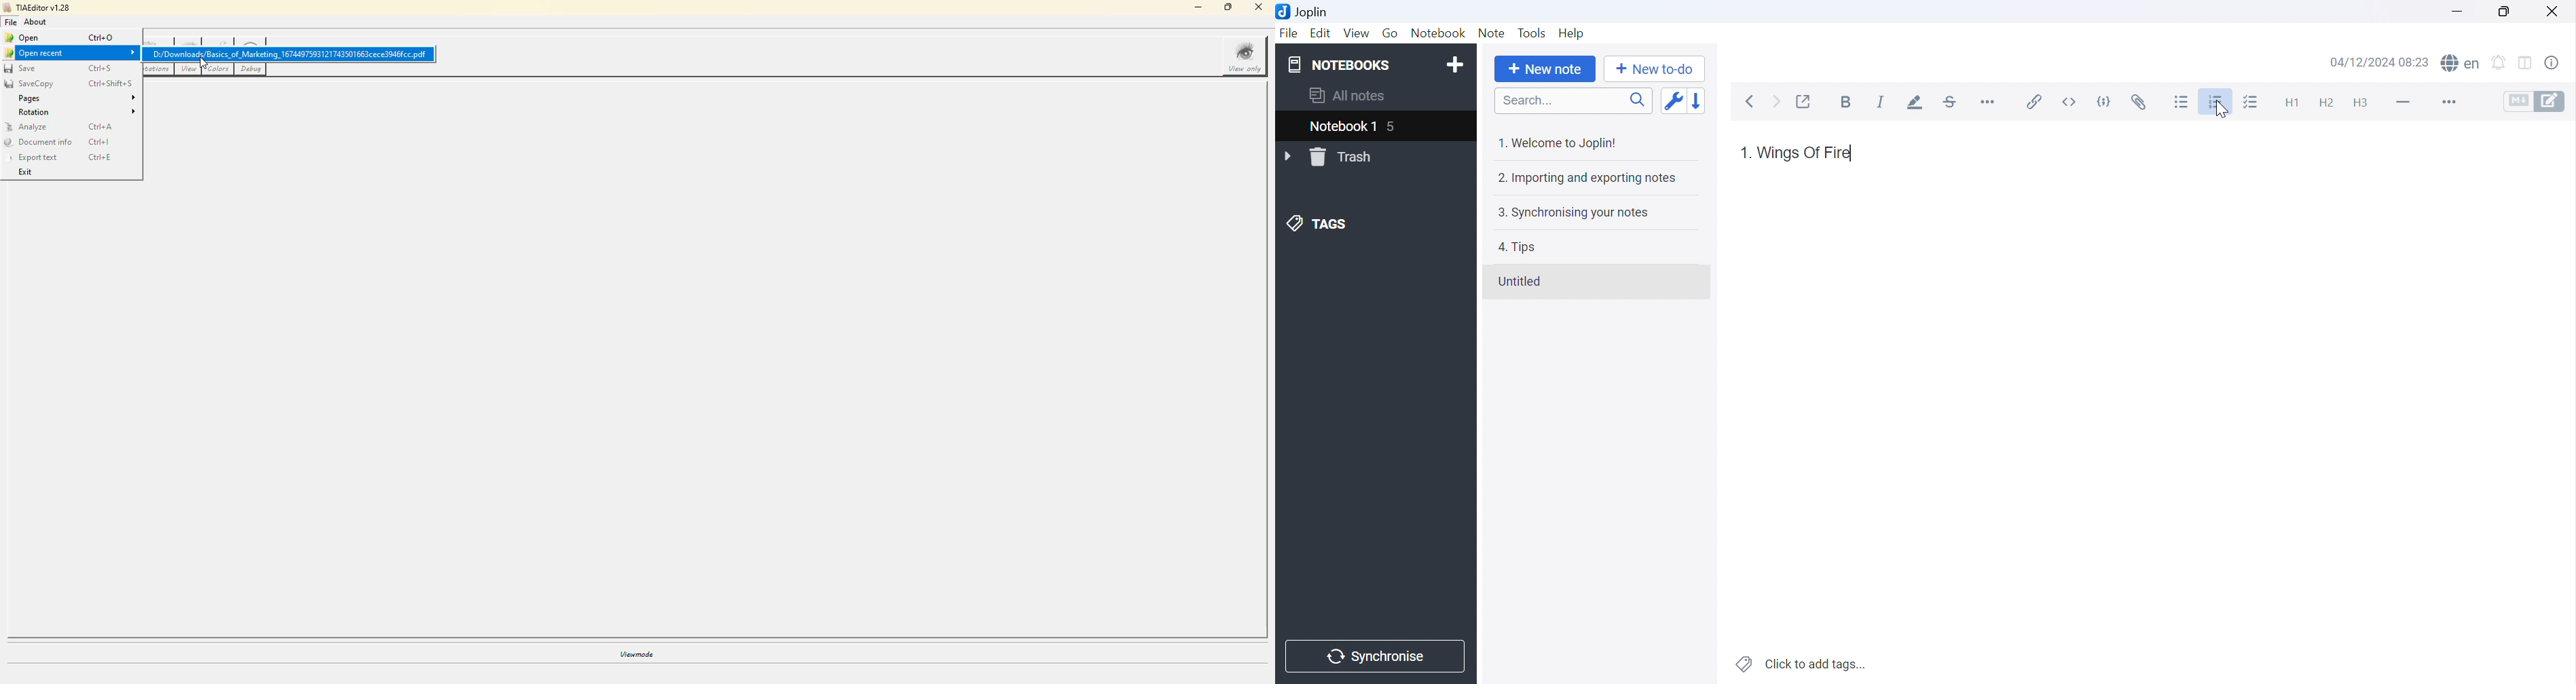  What do you see at coordinates (1346, 97) in the screenshot?
I see `All notes` at bounding box center [1346, 97].